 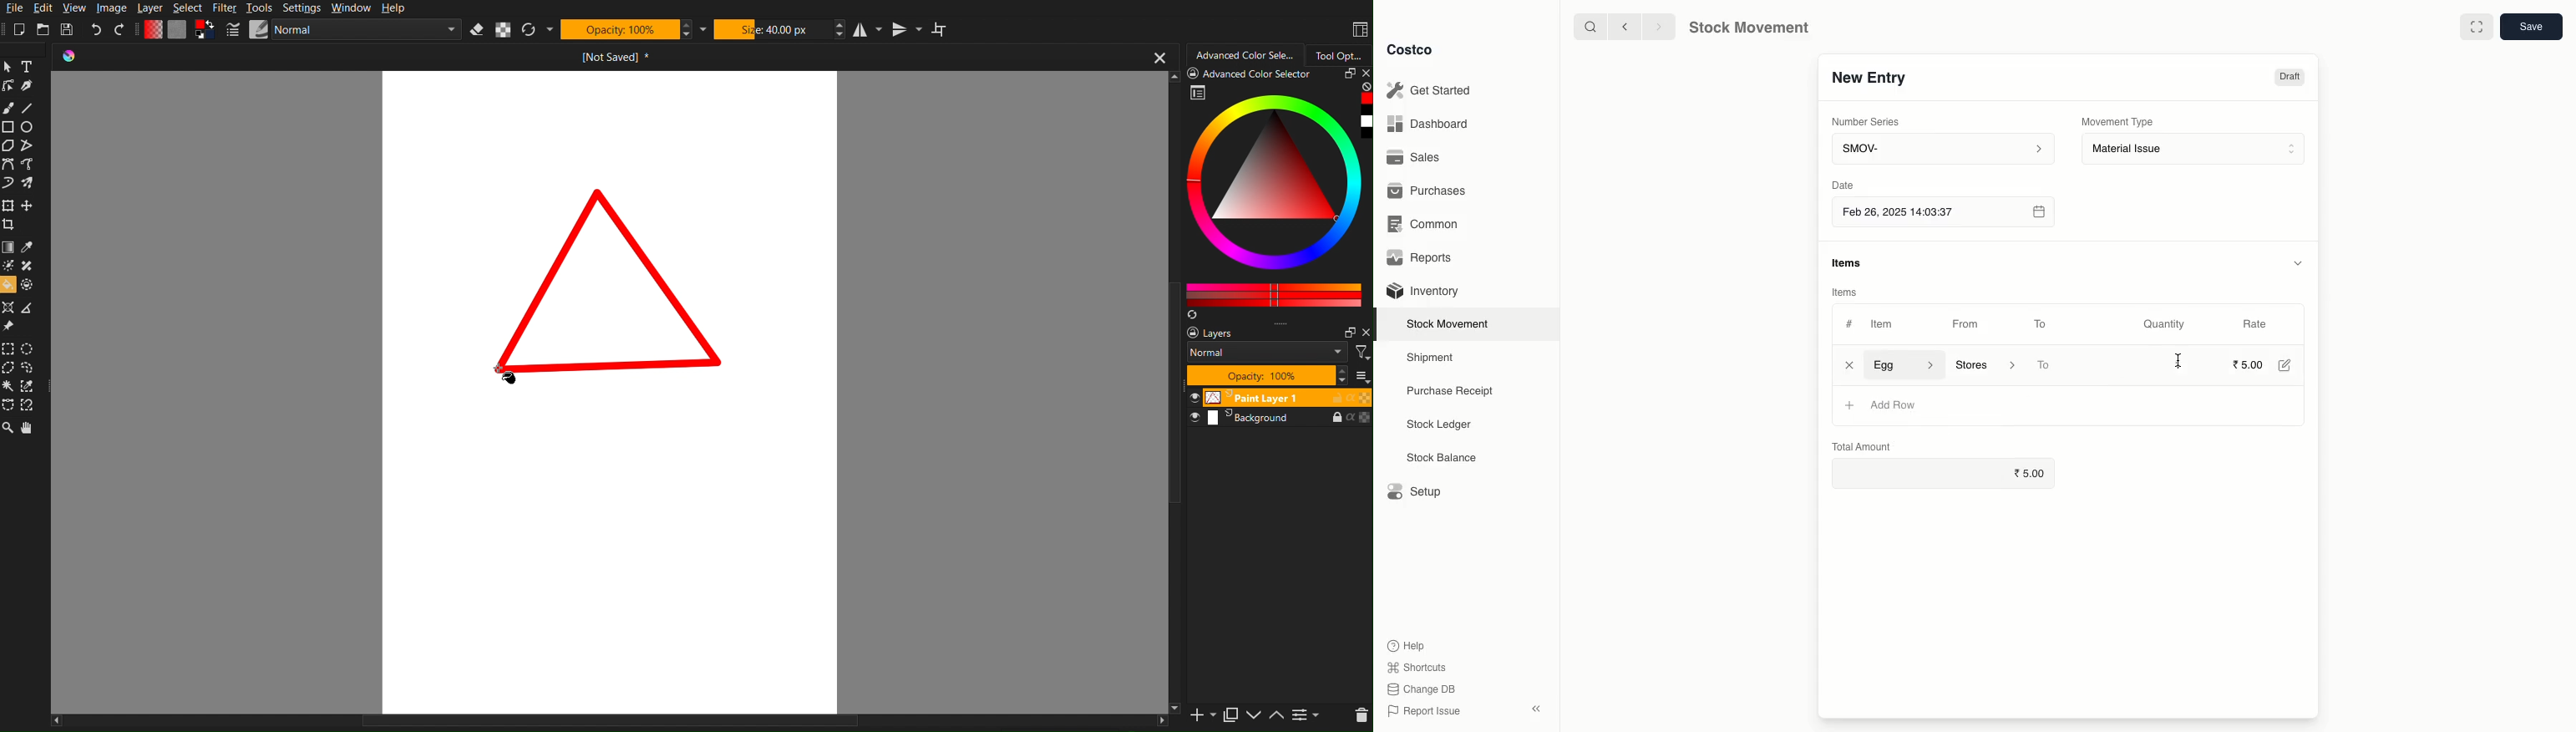 I want to click on +, so click(x=1848, y=404).